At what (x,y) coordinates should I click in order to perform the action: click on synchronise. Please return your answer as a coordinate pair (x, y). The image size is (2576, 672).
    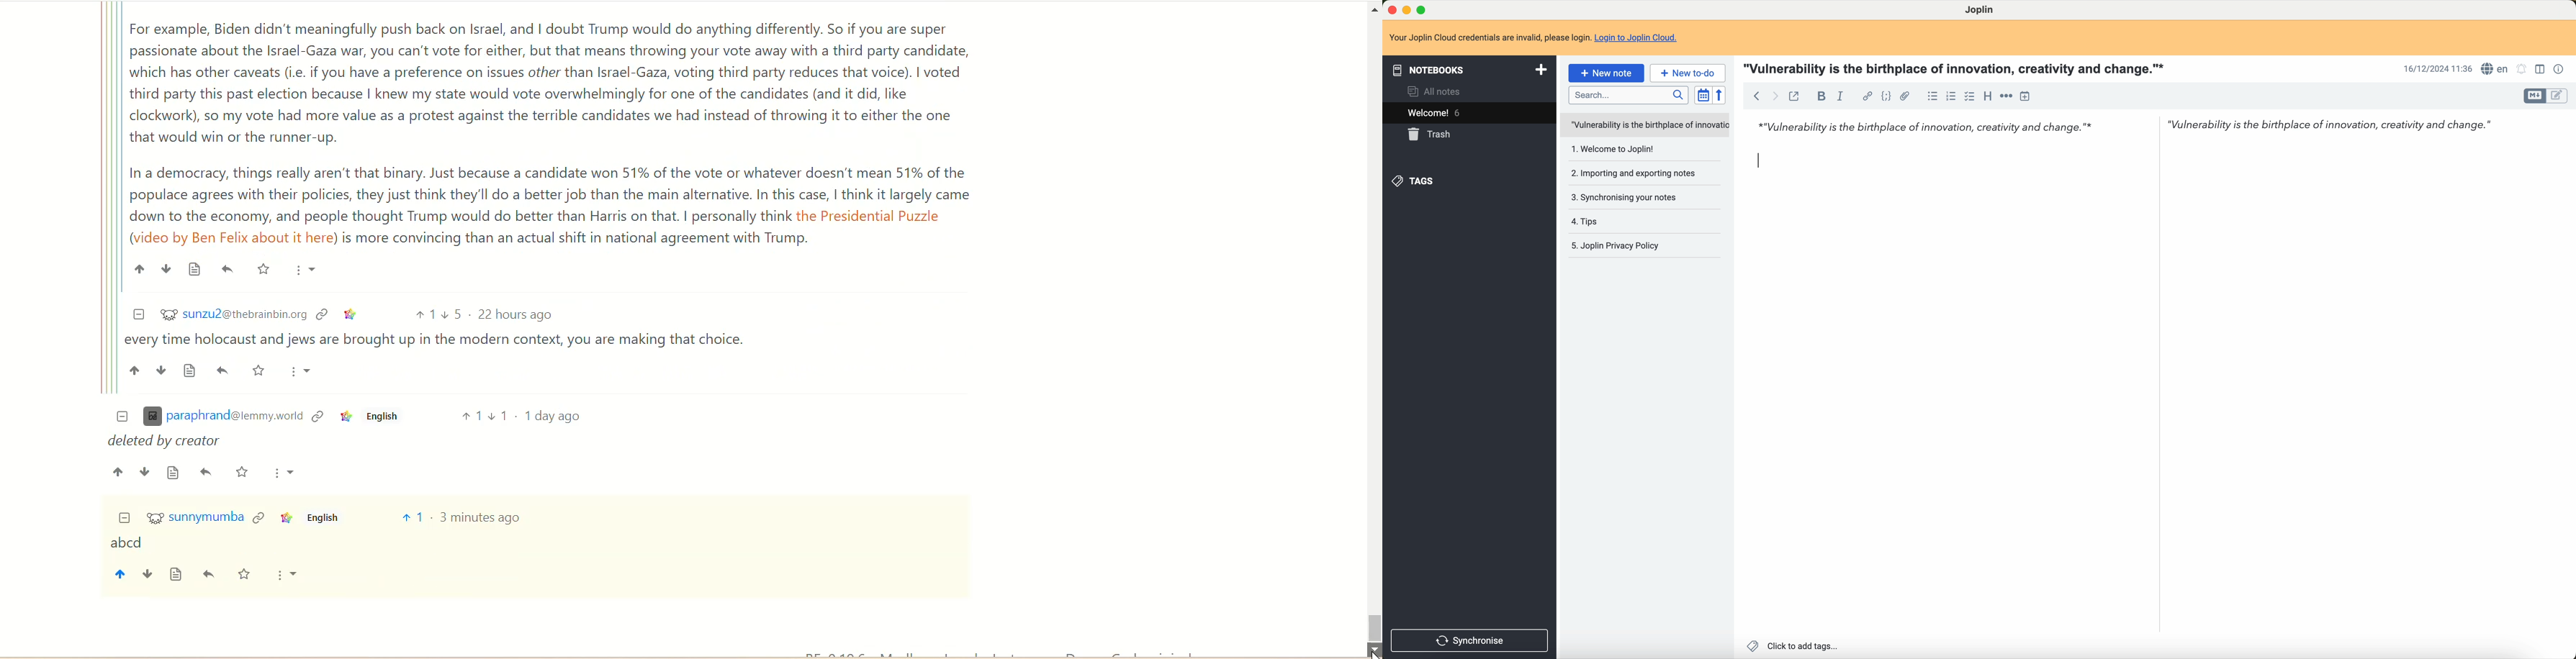
    Looking at the image, I should click on (1471, 640).